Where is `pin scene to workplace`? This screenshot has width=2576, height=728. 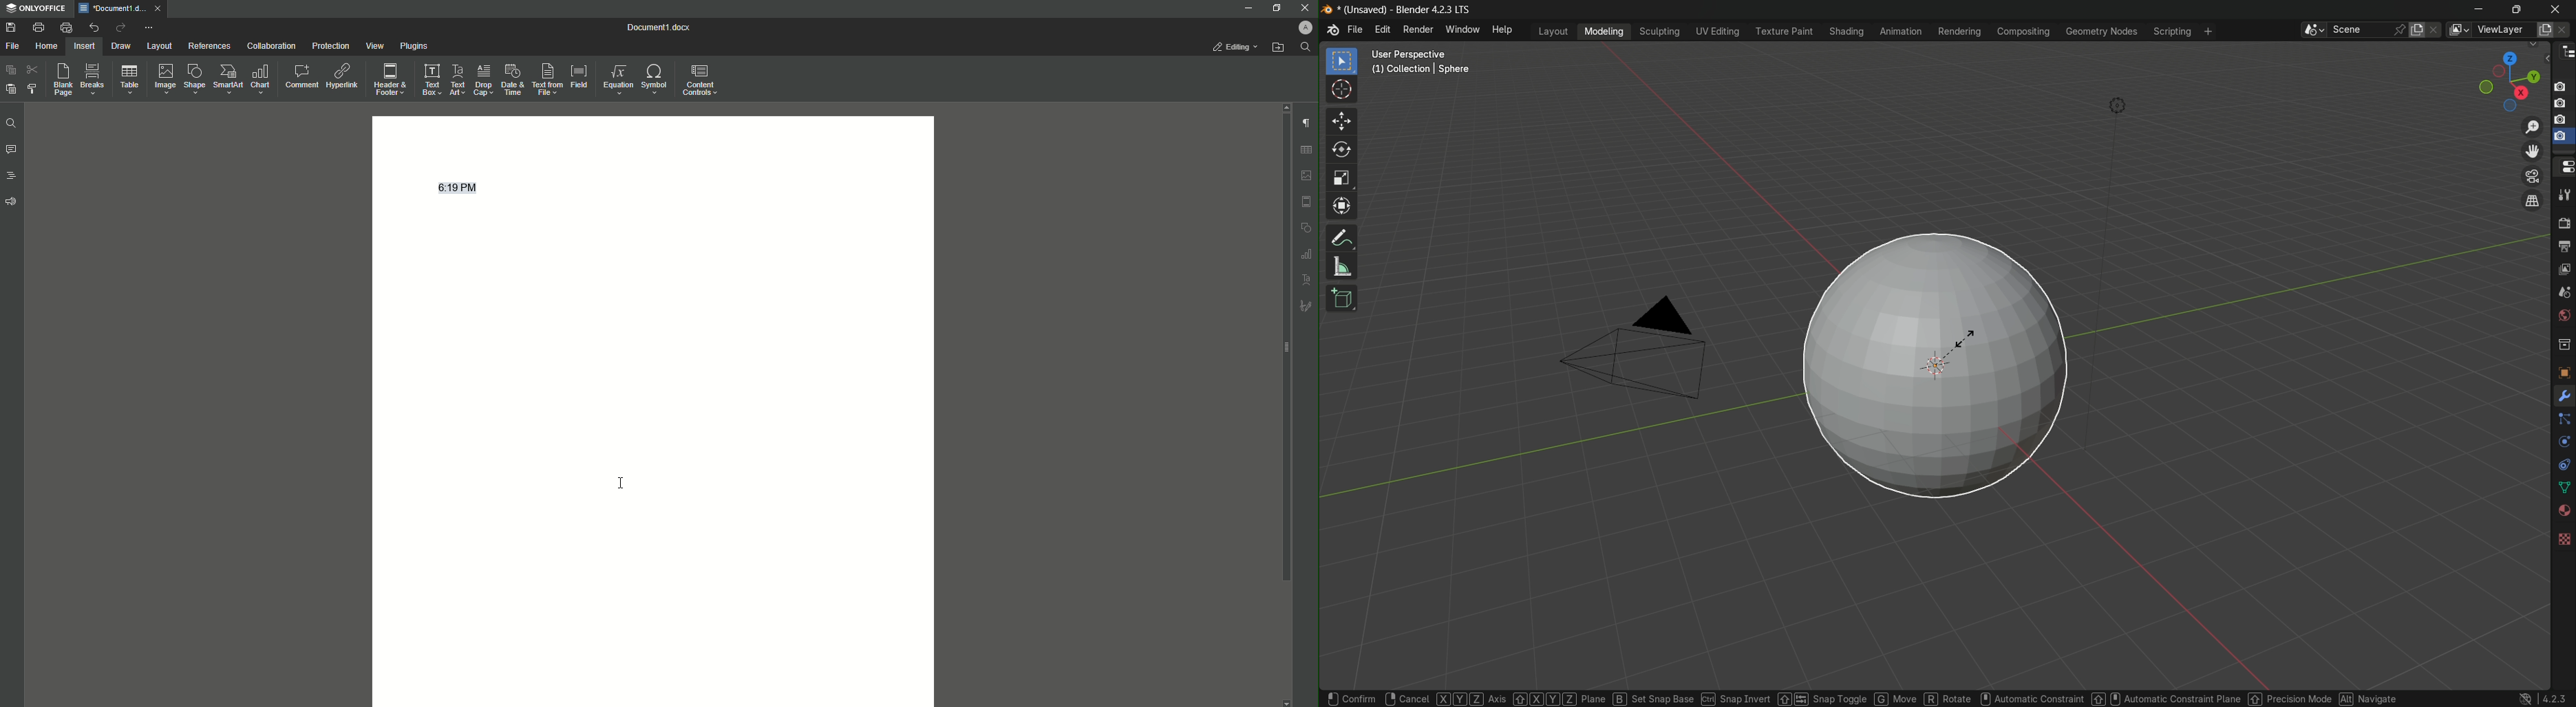
pin scene to workplace is located at coordinates (2401, 28).